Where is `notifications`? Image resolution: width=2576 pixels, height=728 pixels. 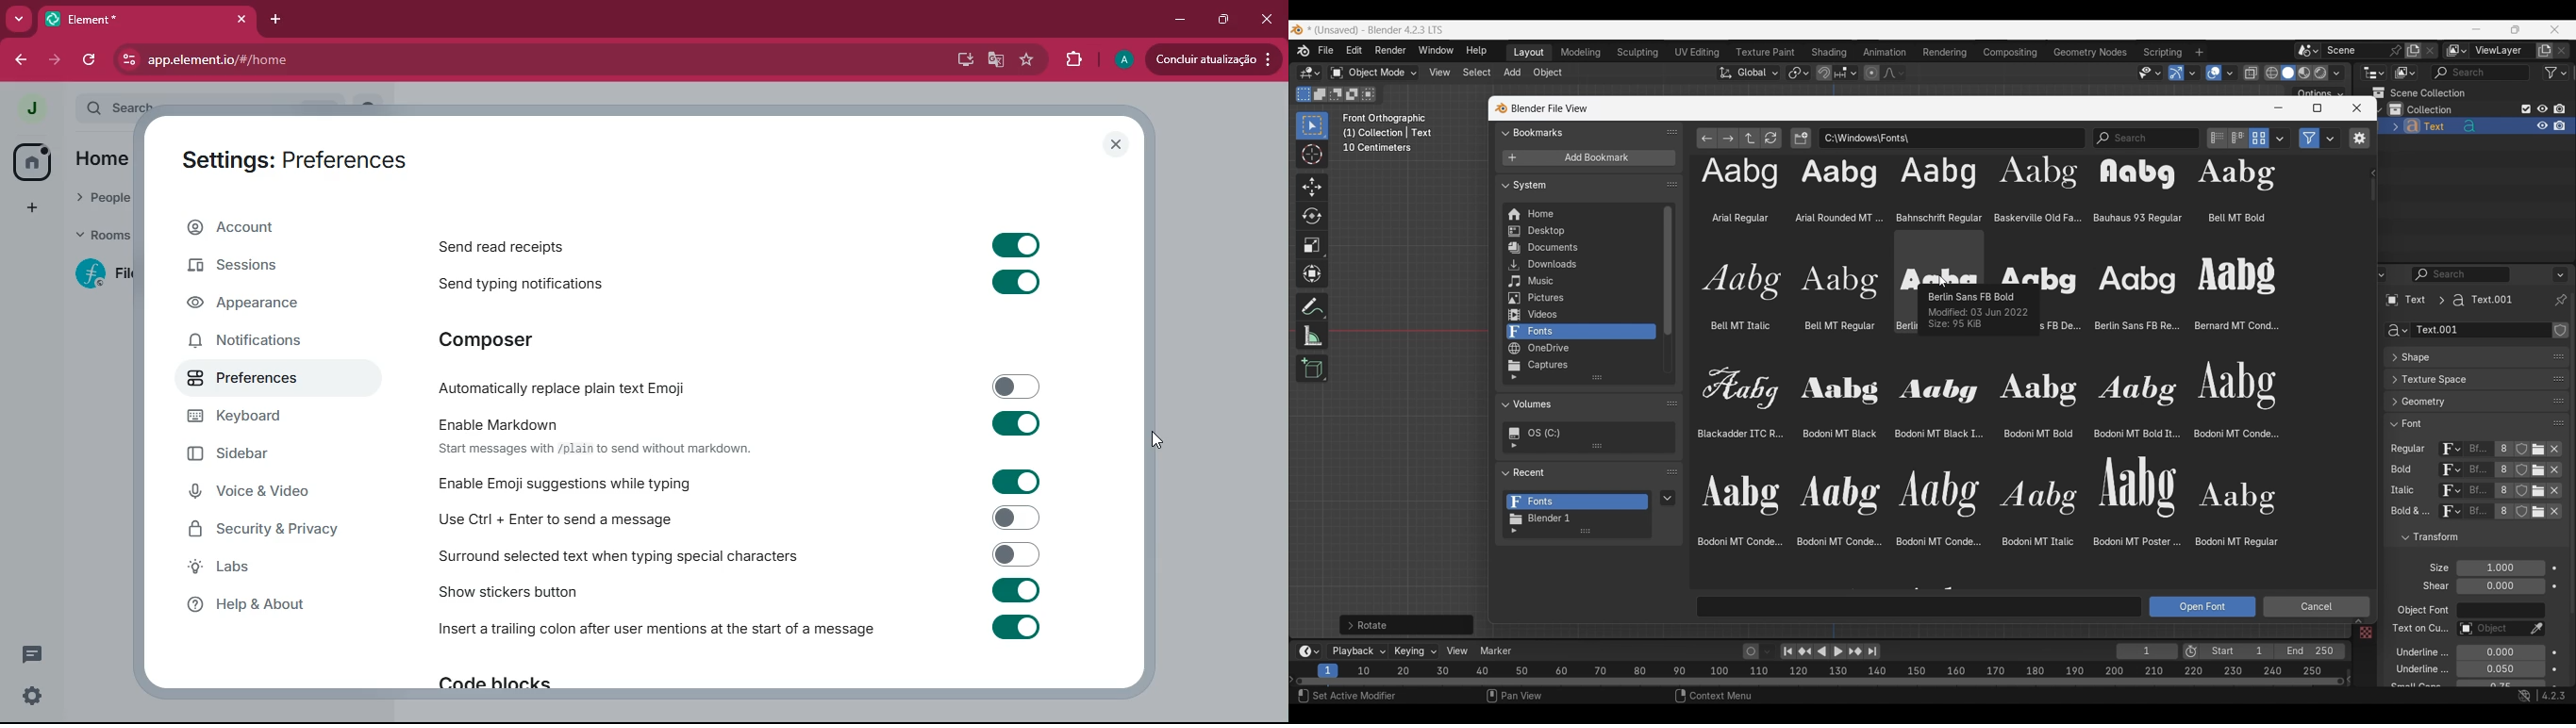
notifications is located at coordinates (269, 344).